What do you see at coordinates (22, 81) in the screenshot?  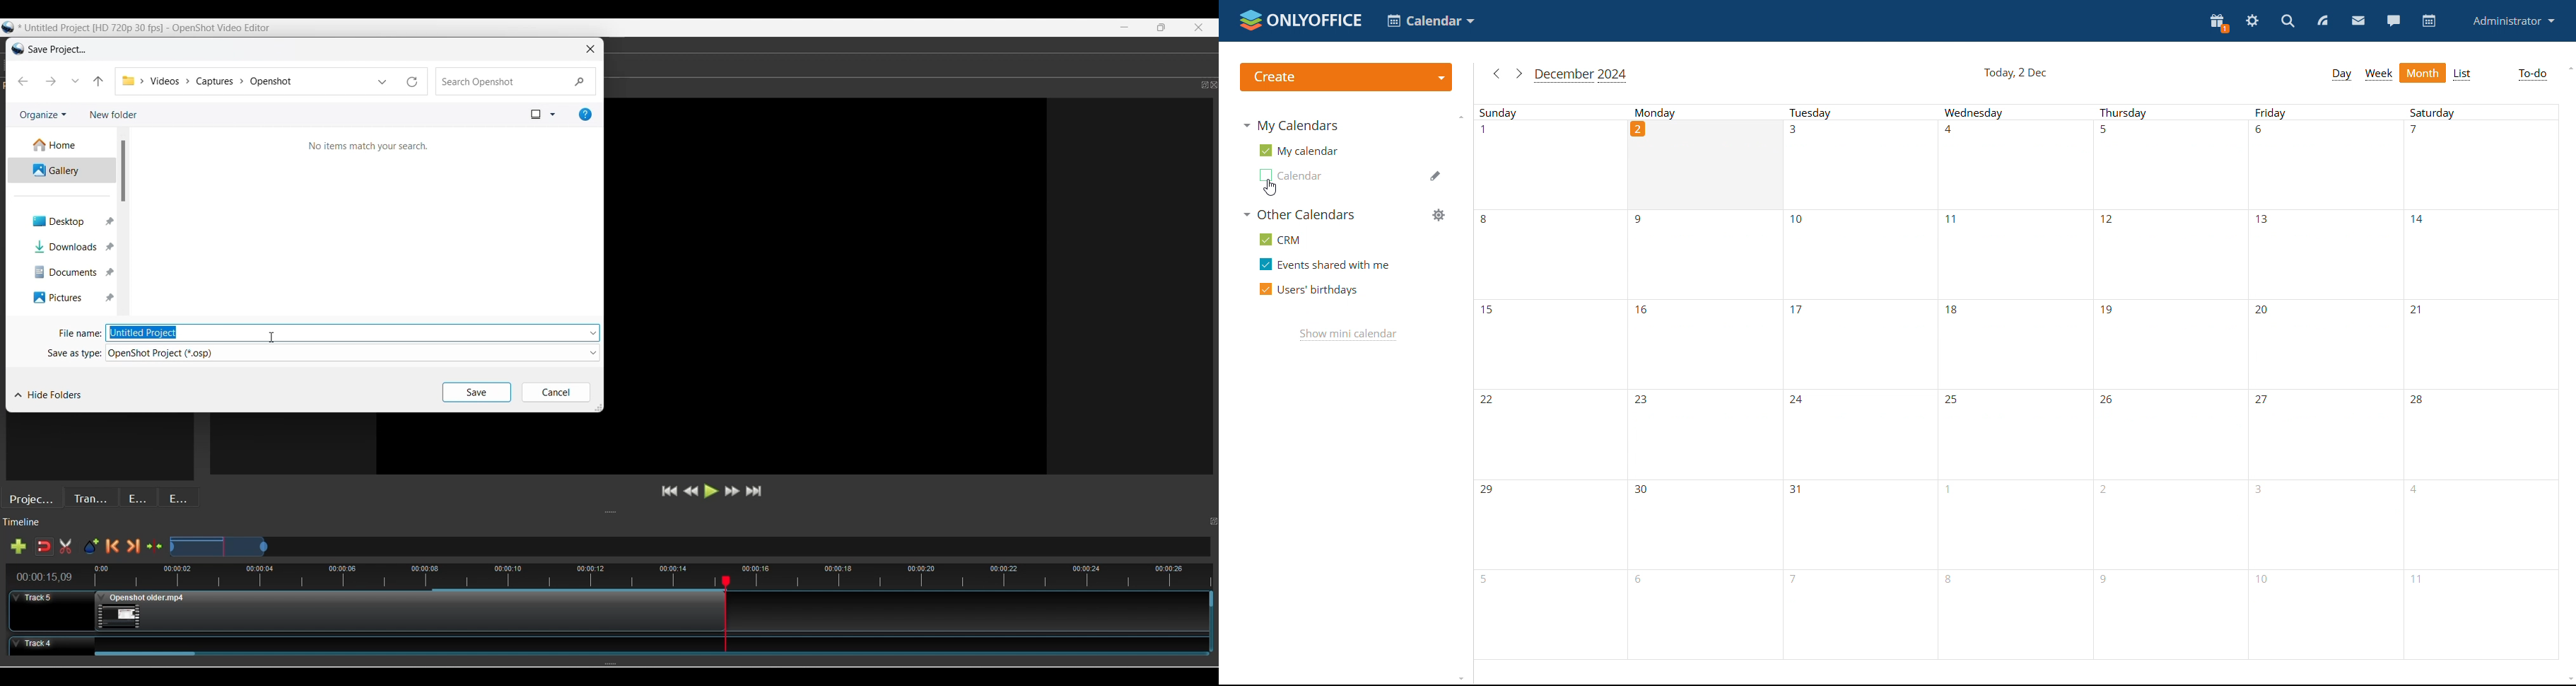 I see `Backward` at bounding box center [22, 81].